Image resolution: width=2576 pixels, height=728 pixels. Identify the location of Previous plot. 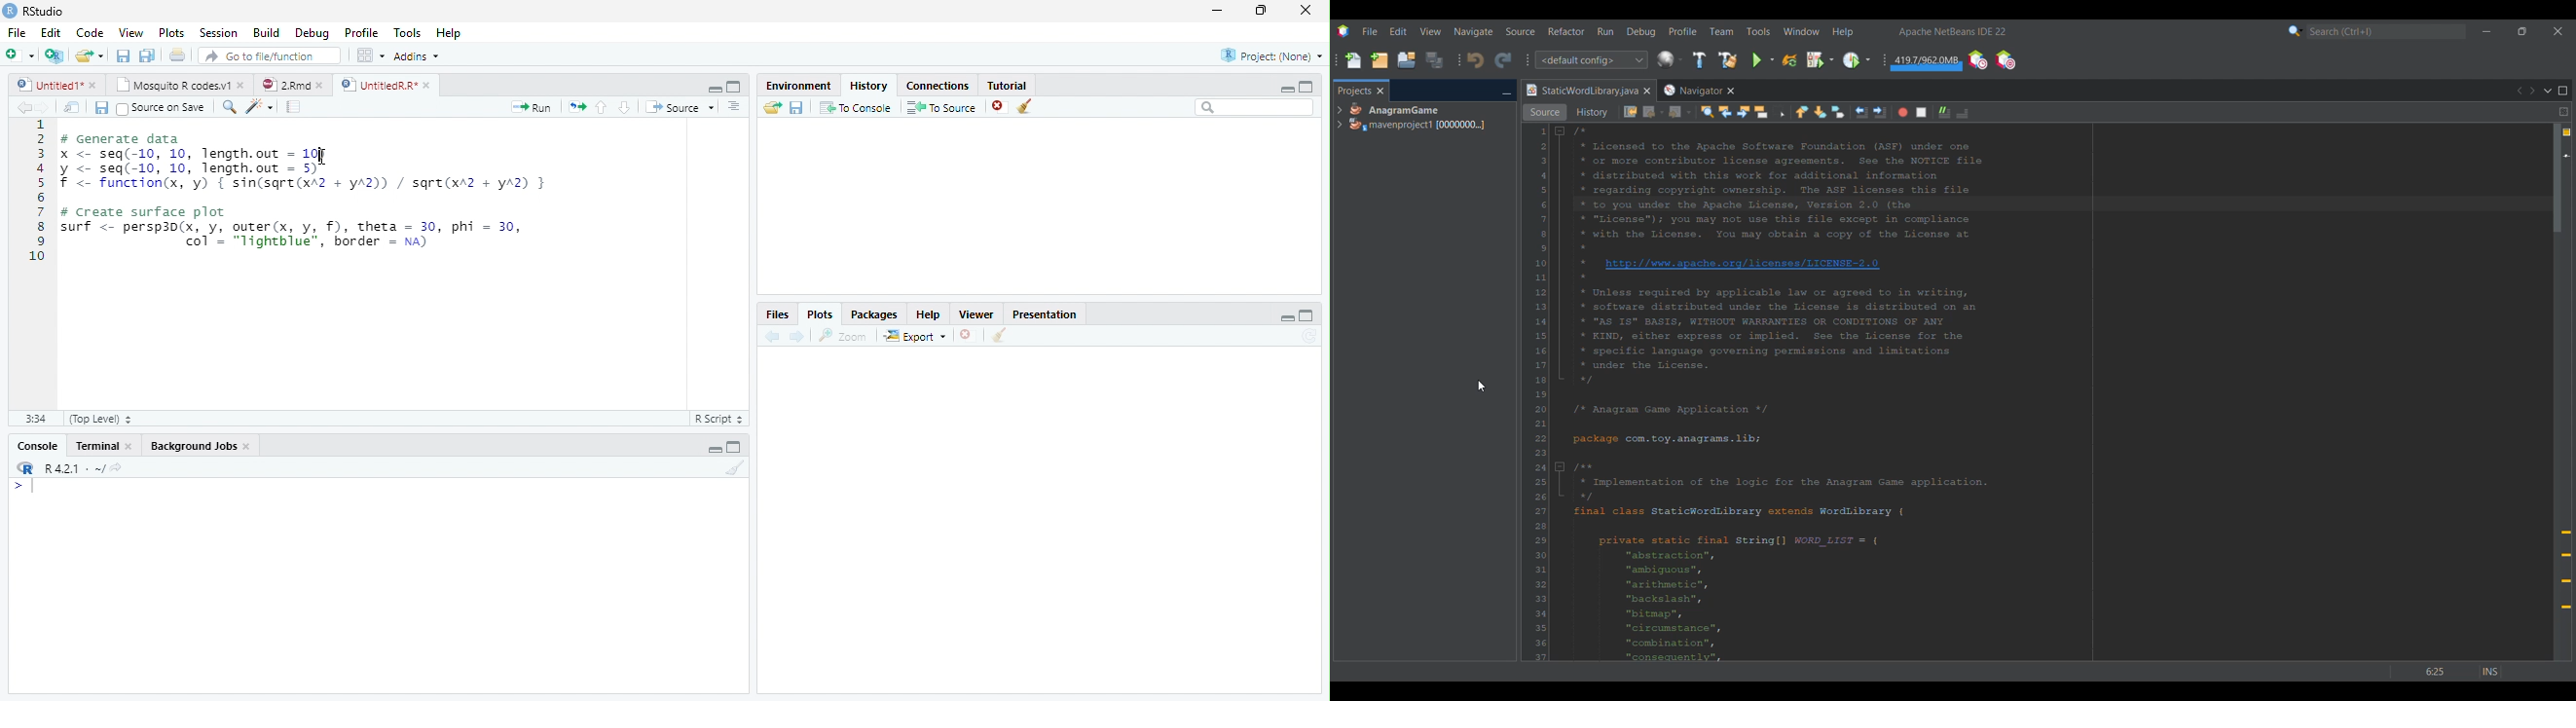
(772, 336).